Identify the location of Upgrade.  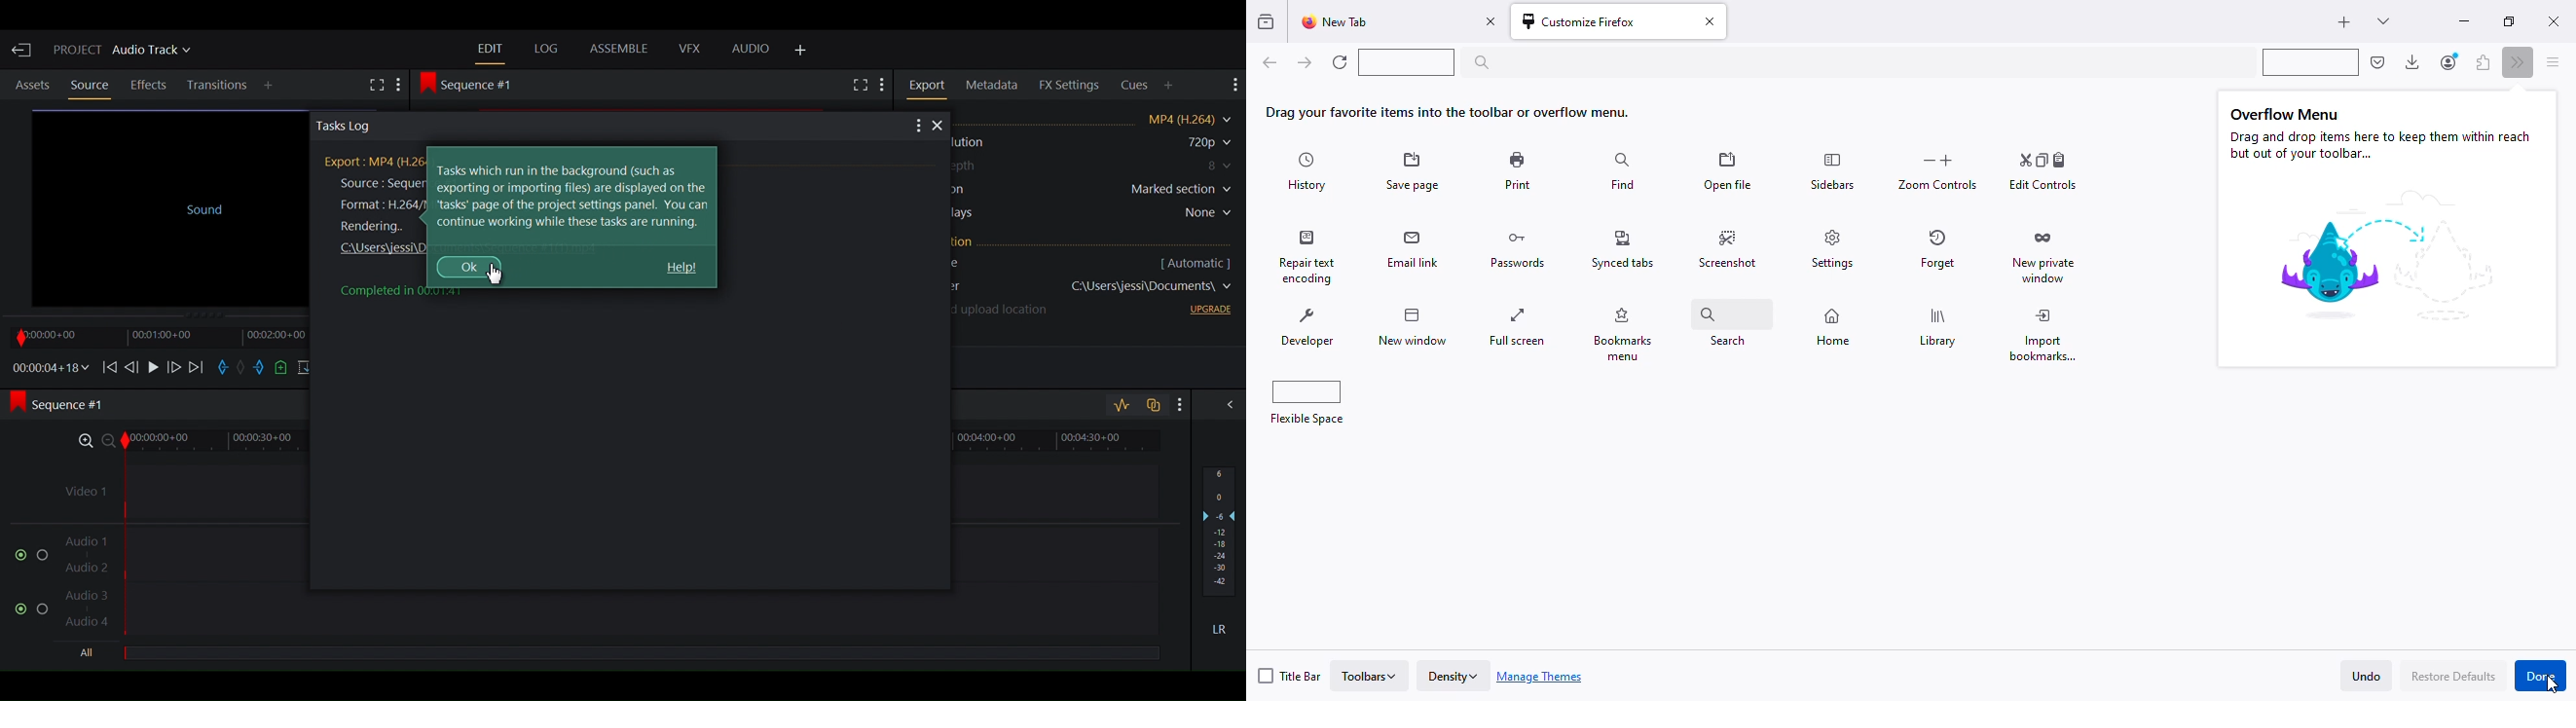
(1207, 312).